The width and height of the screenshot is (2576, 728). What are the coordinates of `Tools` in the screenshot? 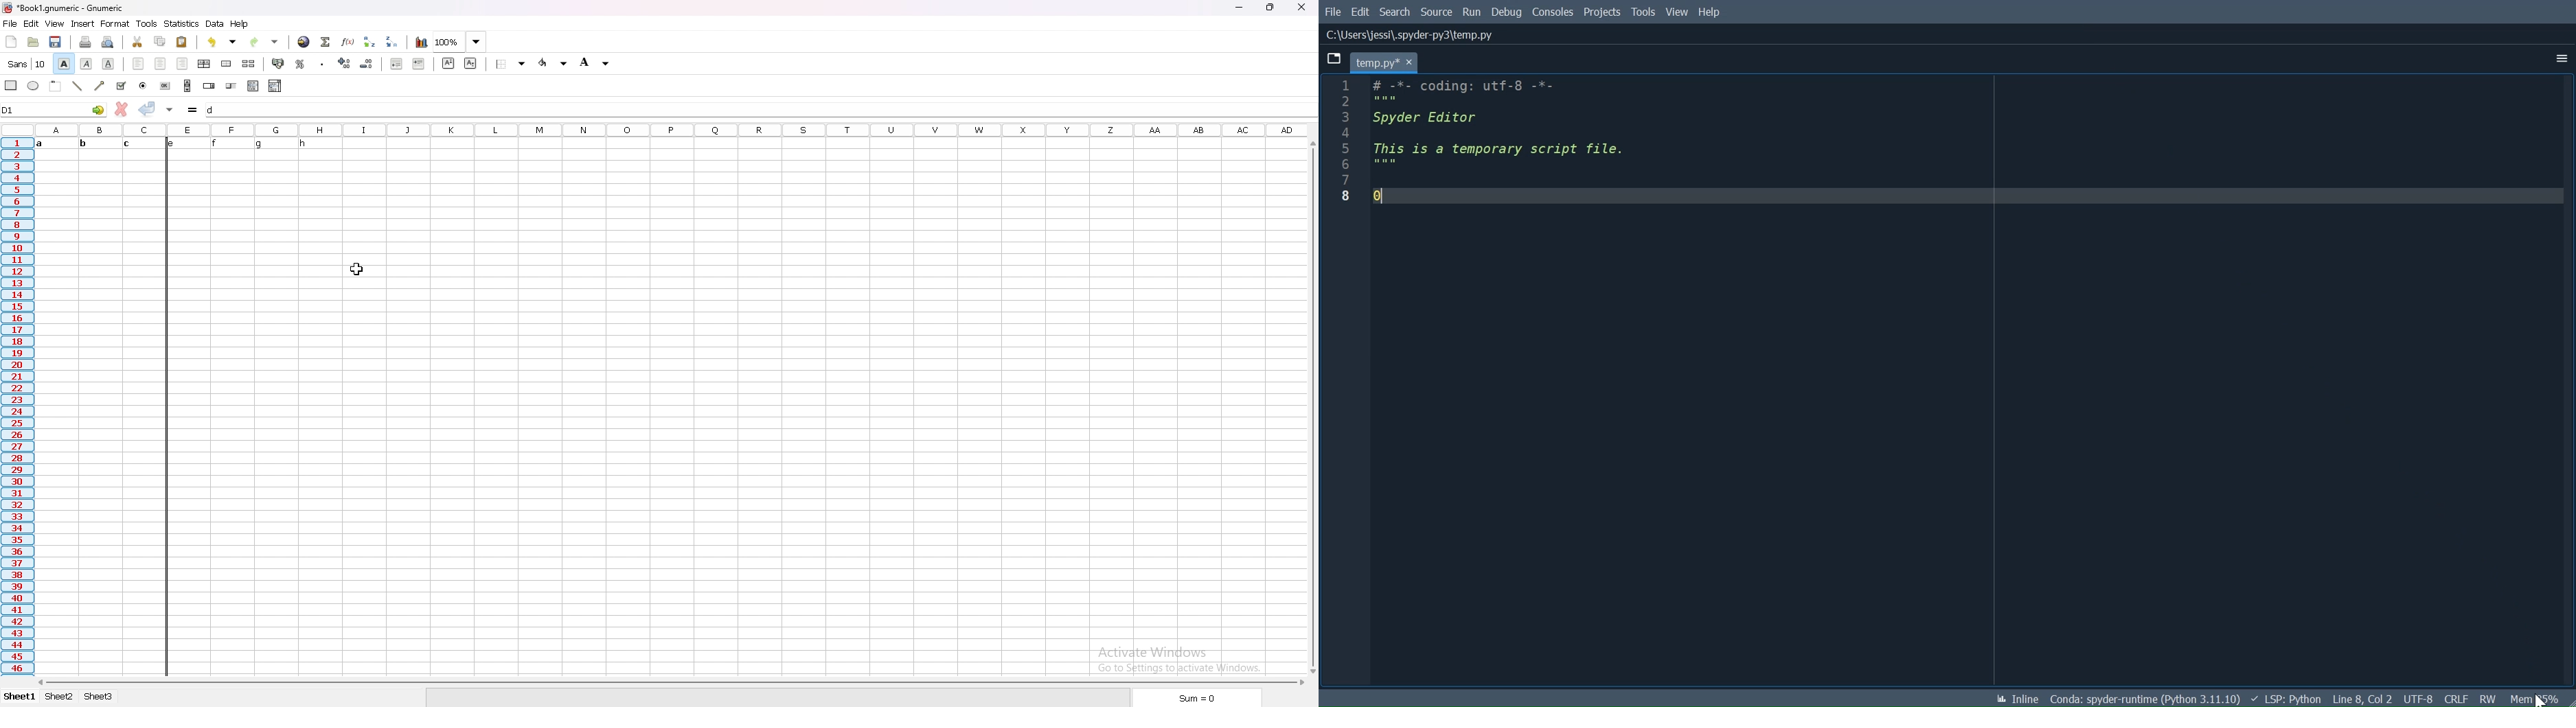 It's located at (1643, 12).